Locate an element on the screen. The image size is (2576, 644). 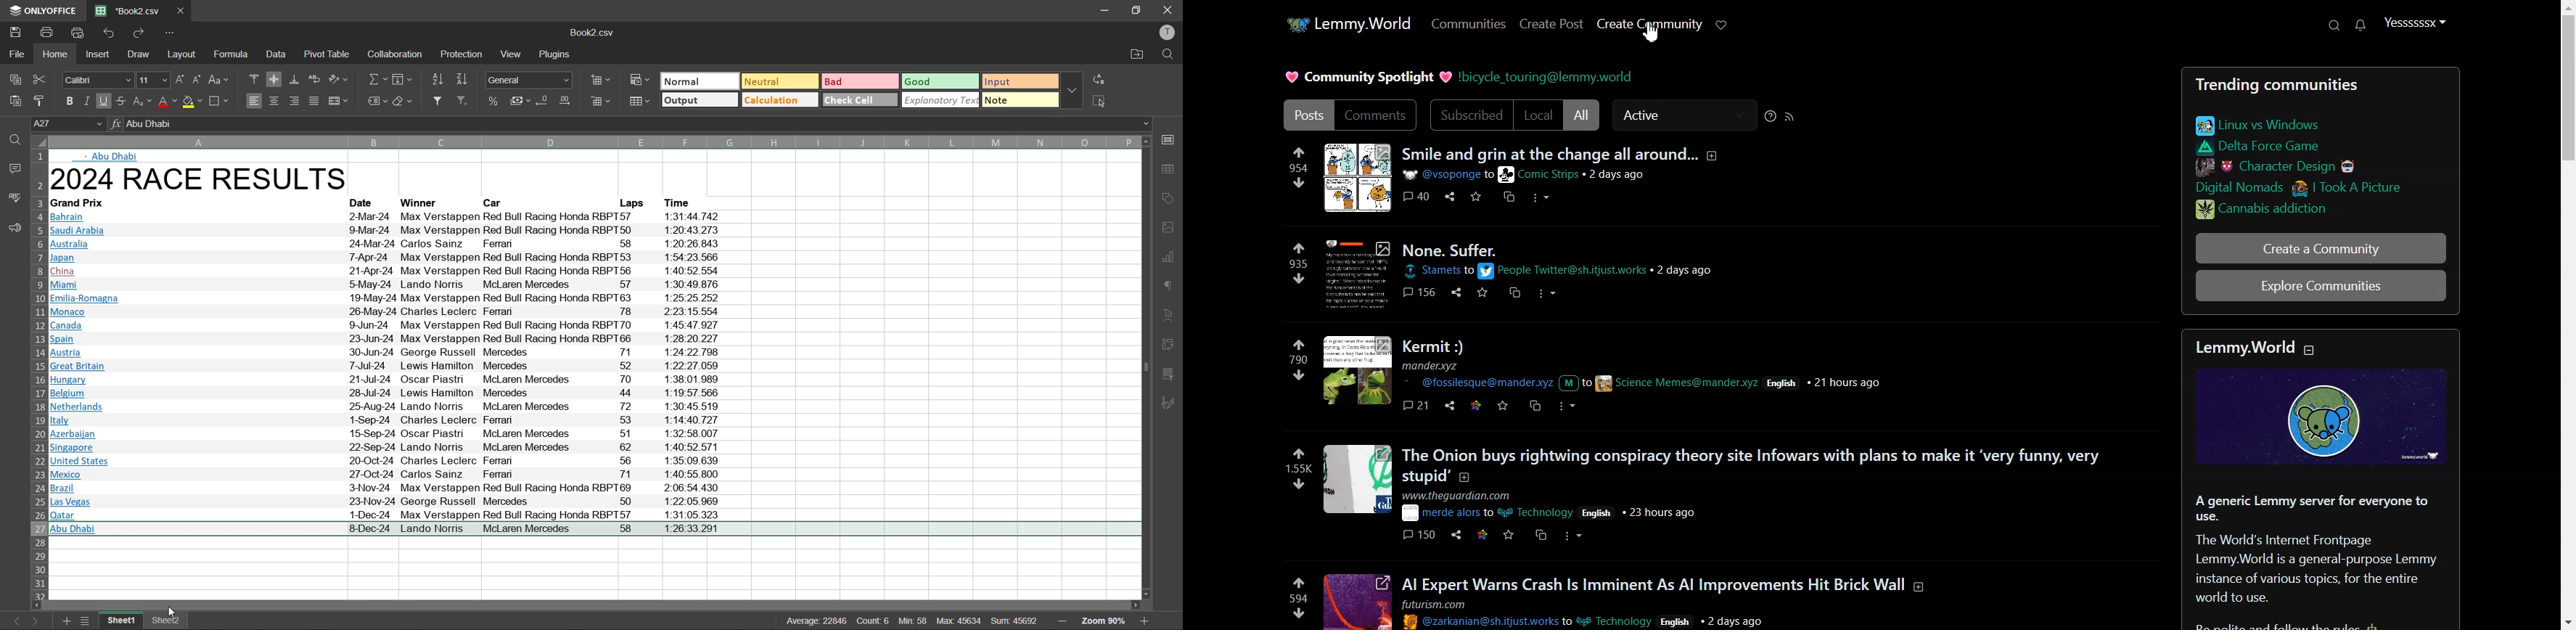
conditional formatting is located at coordinates (637, 82).